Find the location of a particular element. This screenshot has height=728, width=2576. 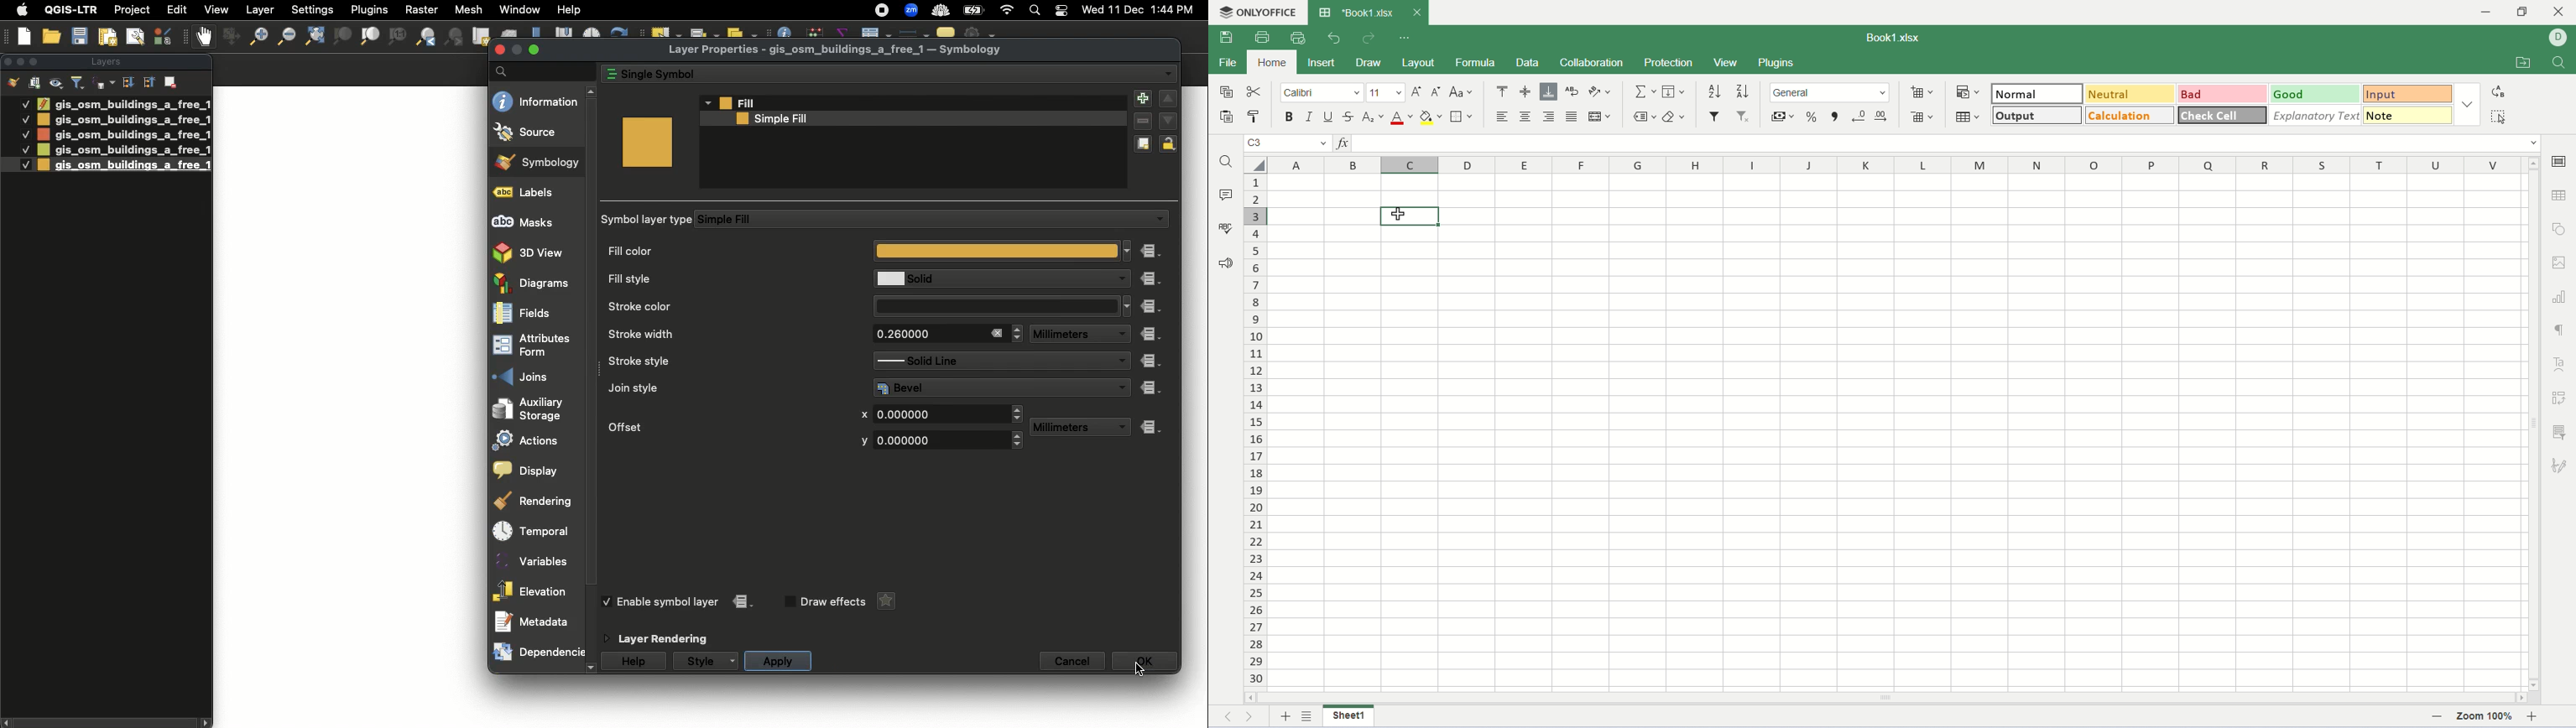

 is located at coordinates (943, 12).